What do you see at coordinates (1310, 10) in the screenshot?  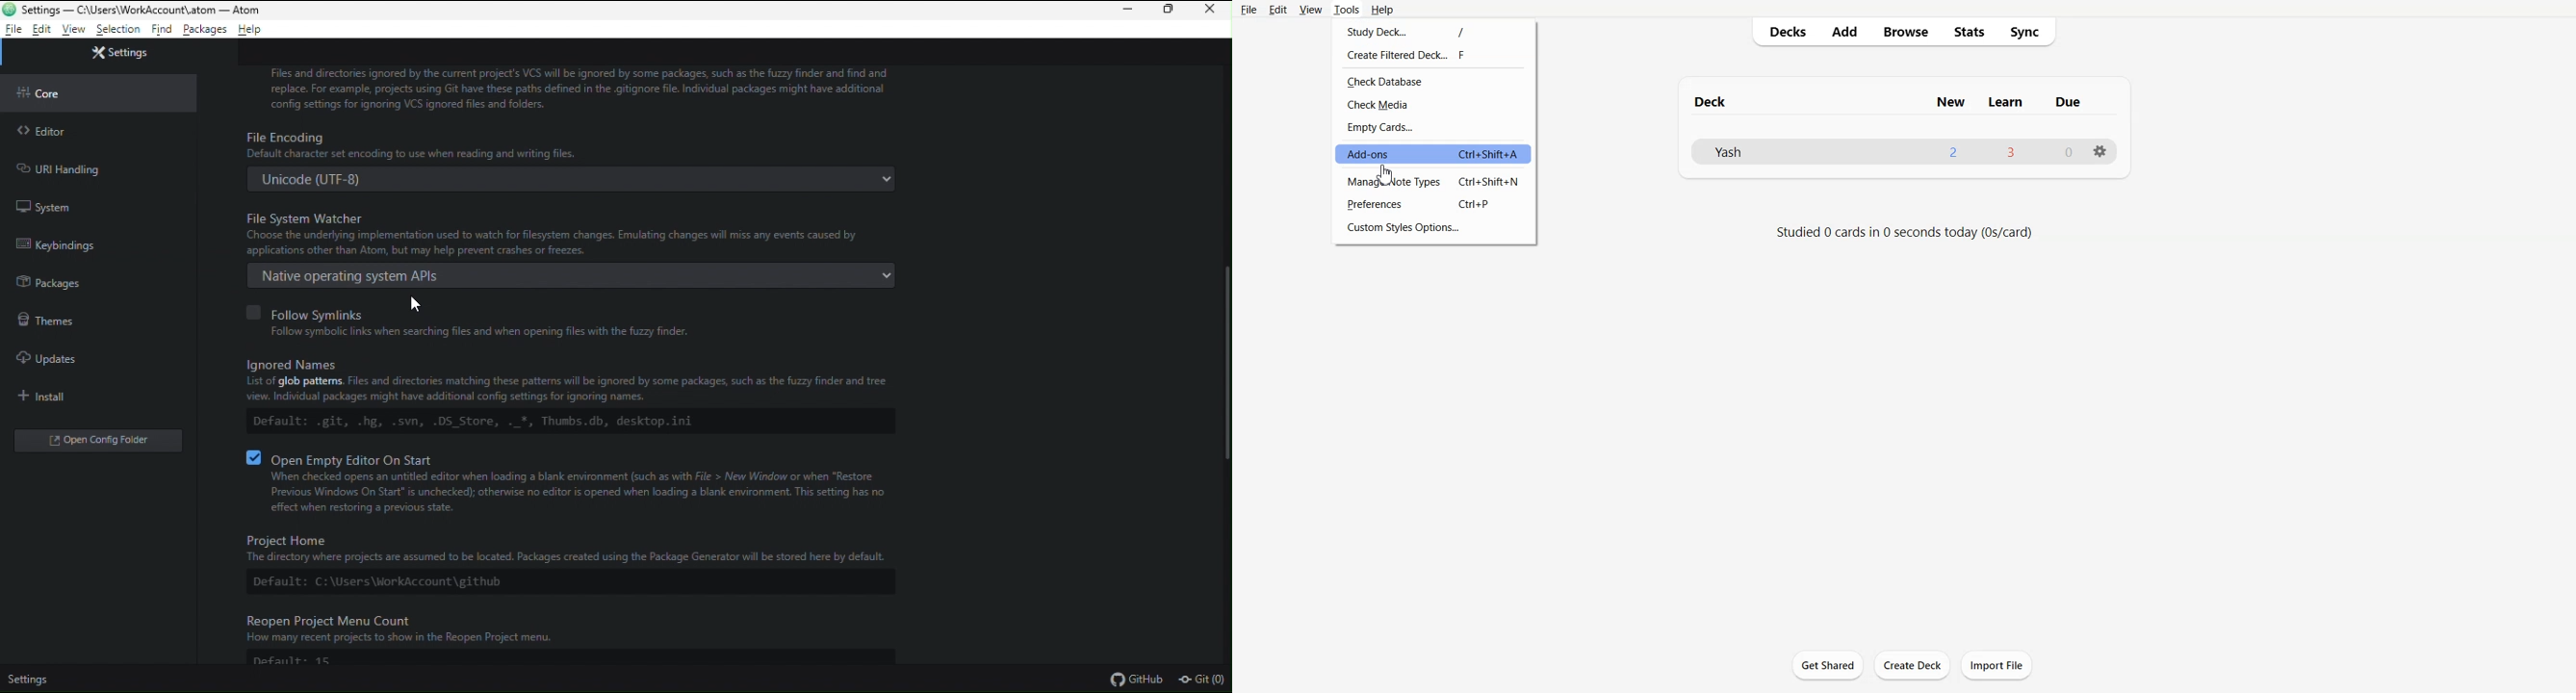 I see `View` at bounding box center [1310, 10].